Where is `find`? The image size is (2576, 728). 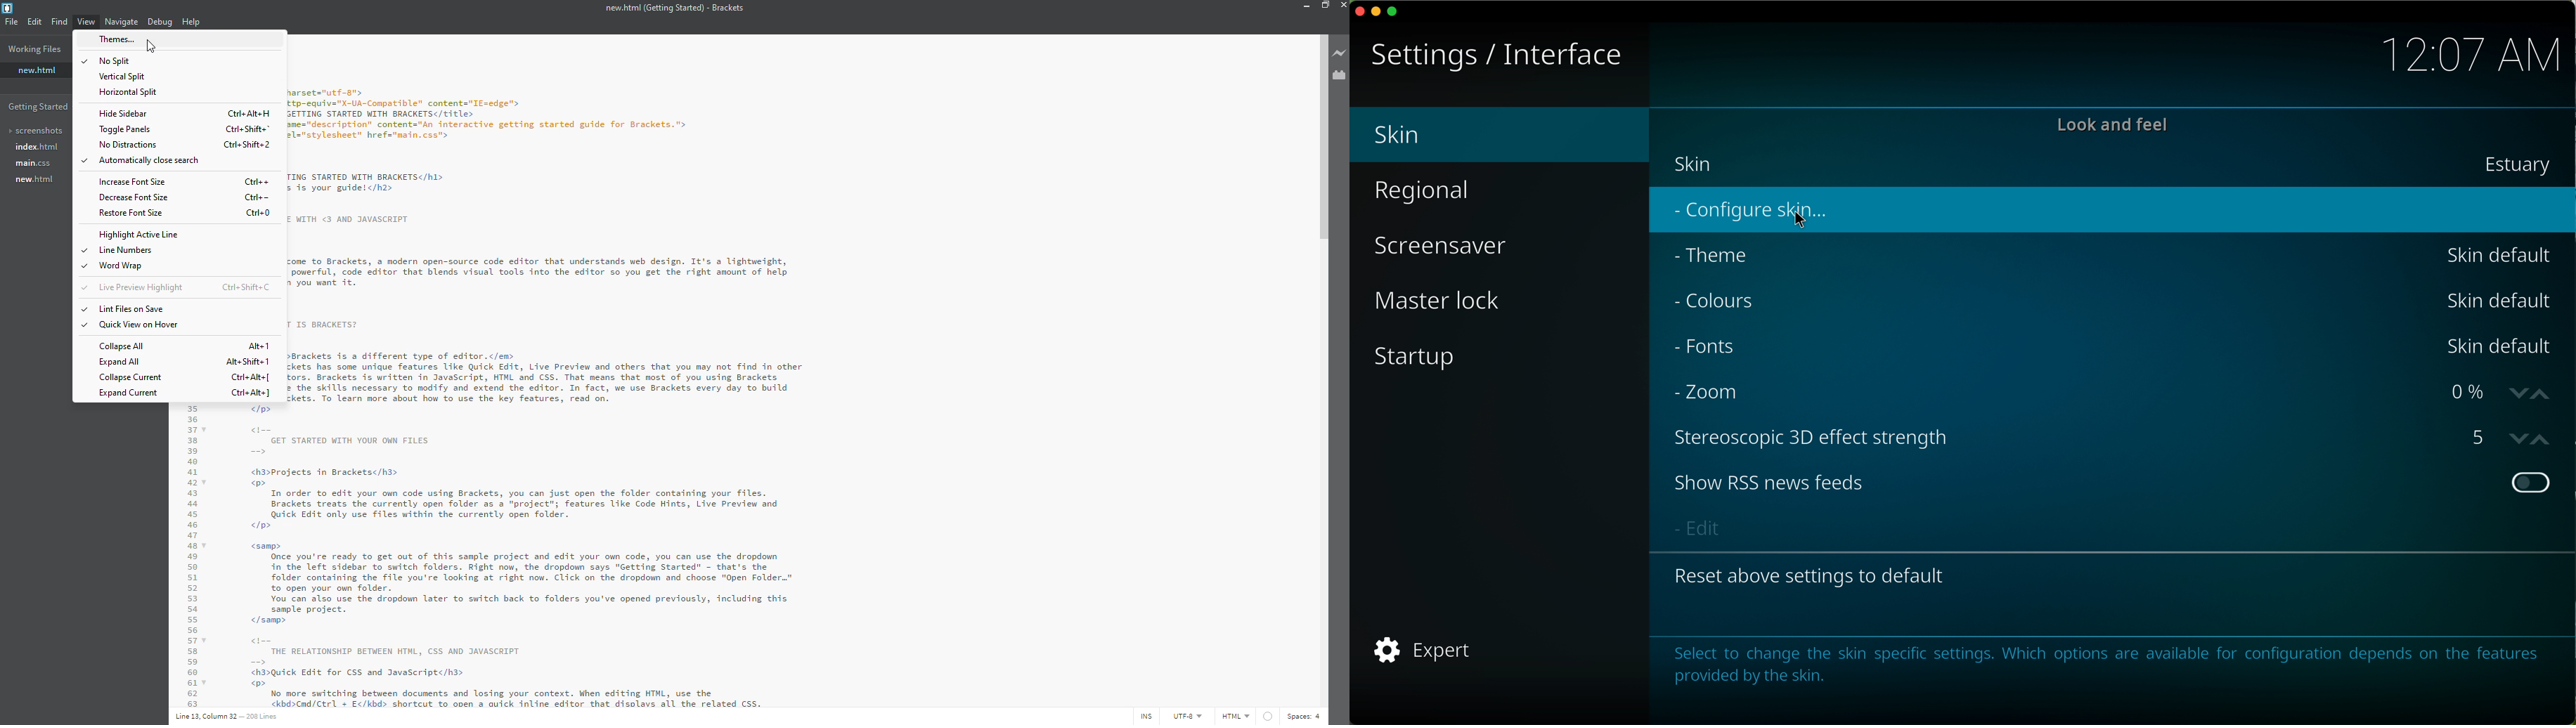 find is located at coordinates (58, 21).